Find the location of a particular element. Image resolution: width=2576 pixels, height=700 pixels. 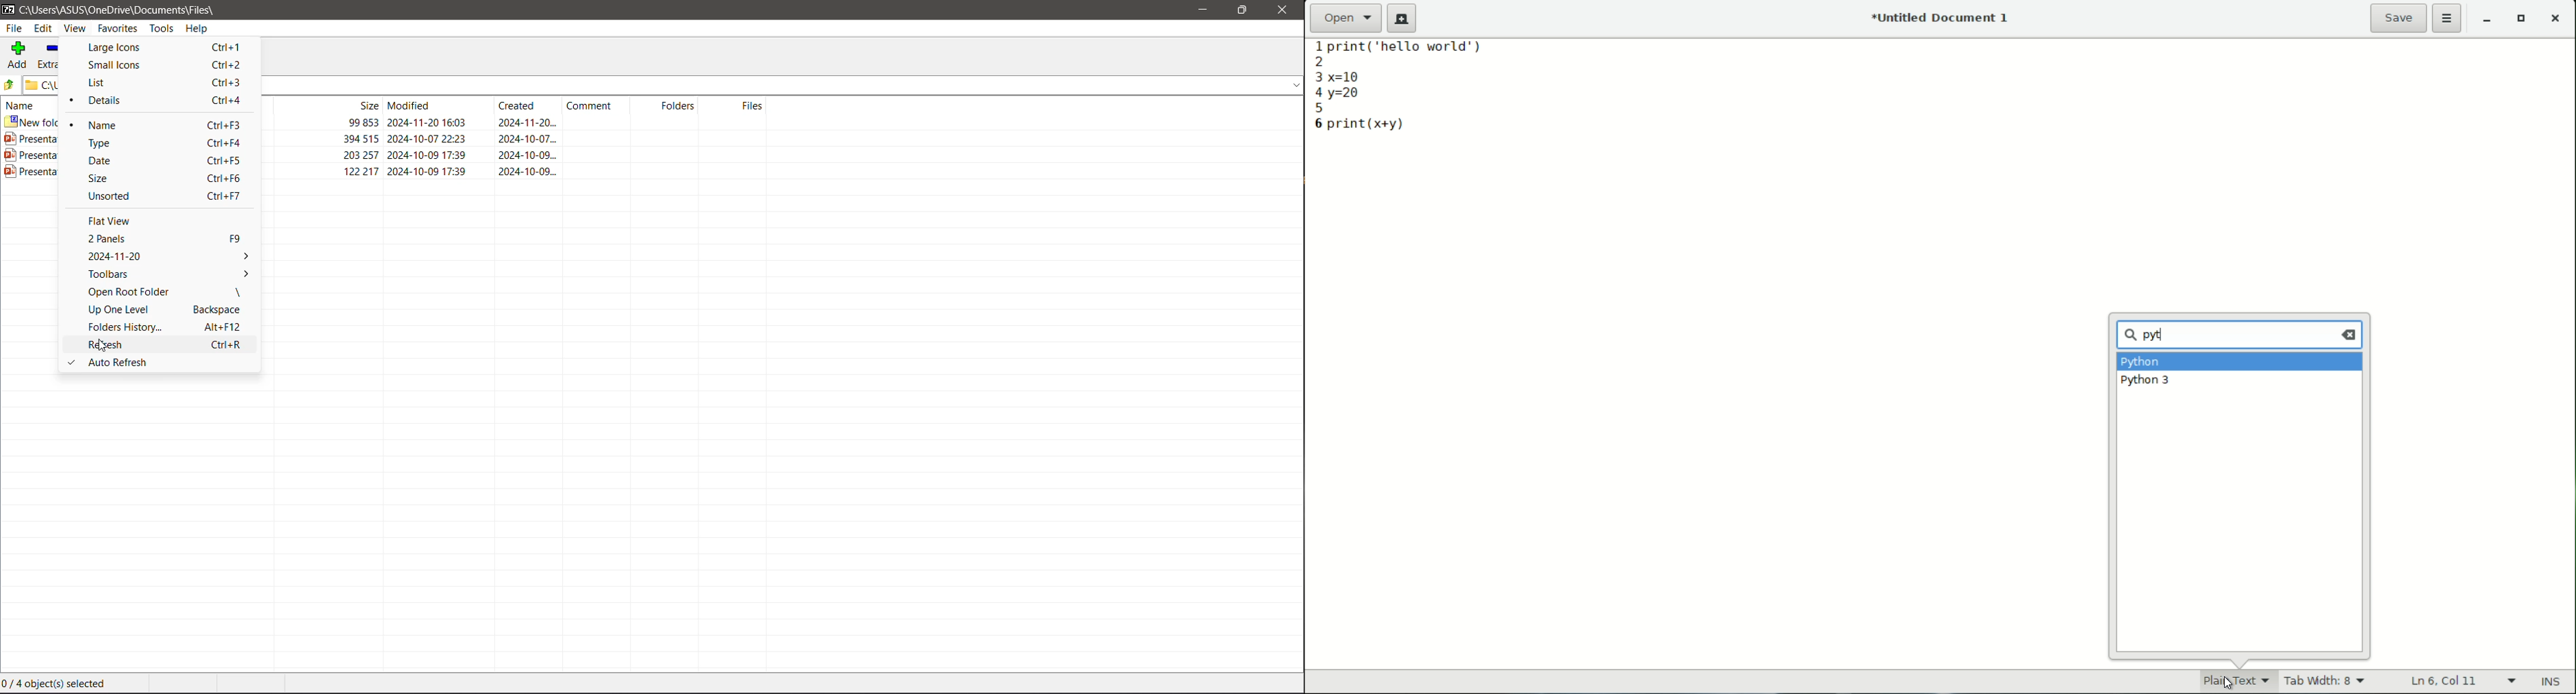

more options is located at coordinates (2449, 19).